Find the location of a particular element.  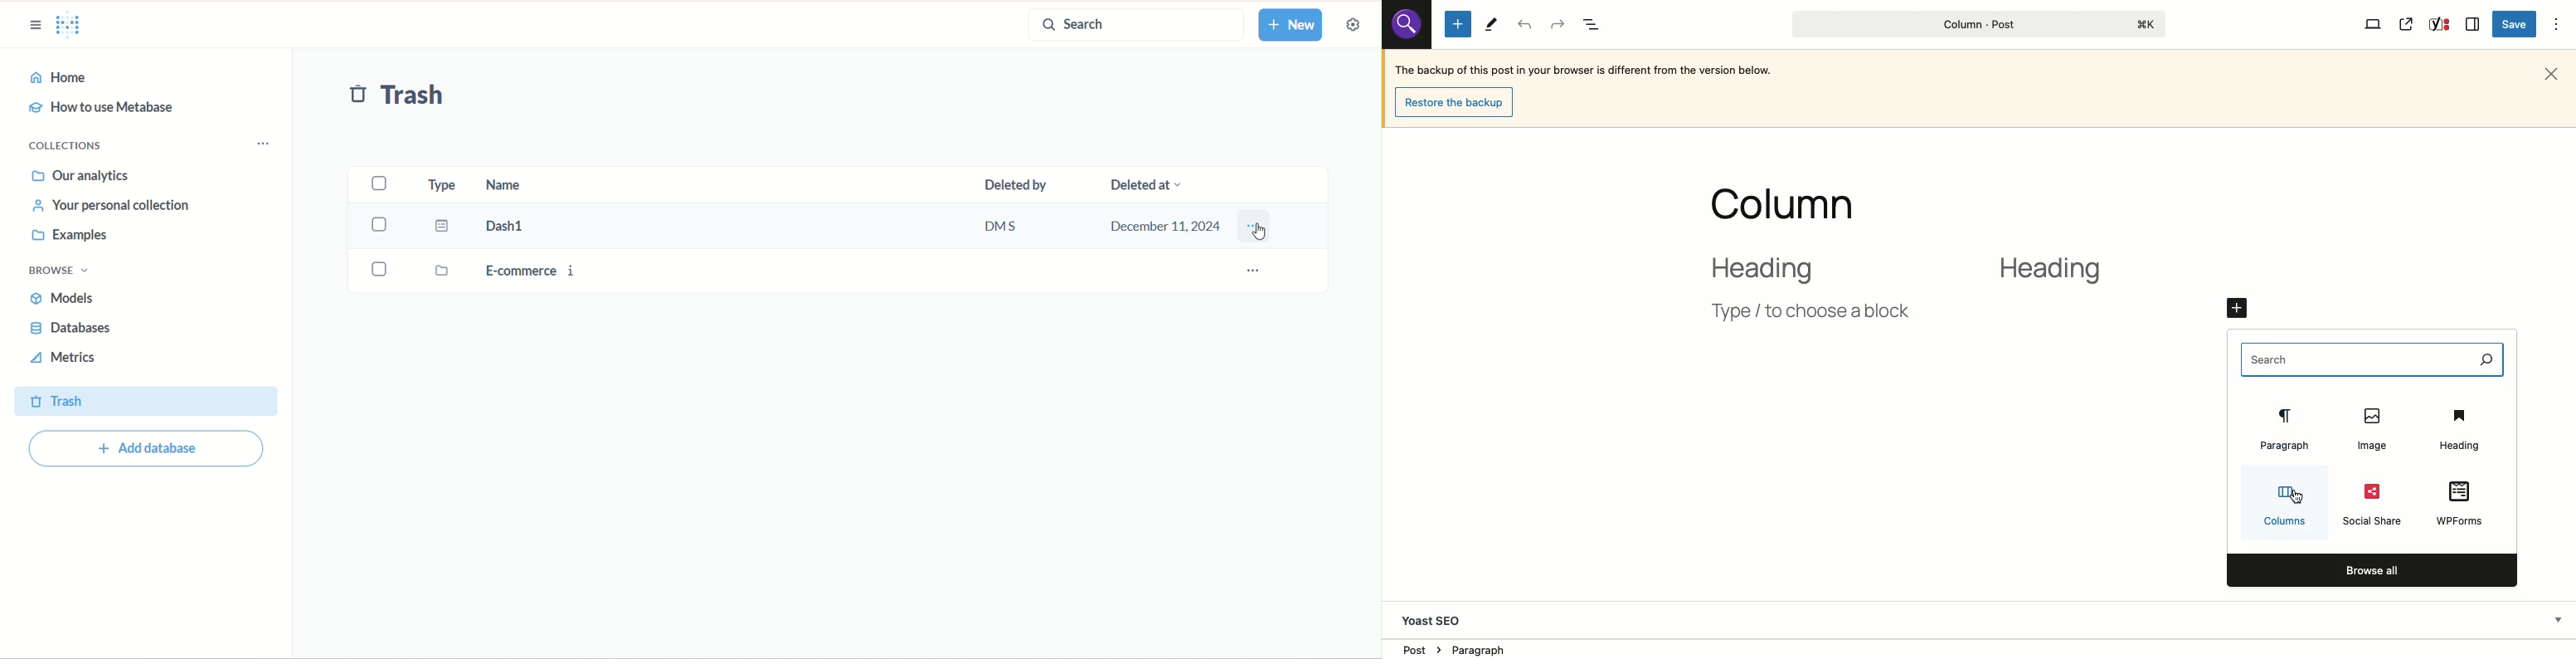

Restore the backup is located at coordinates (1458, 103).